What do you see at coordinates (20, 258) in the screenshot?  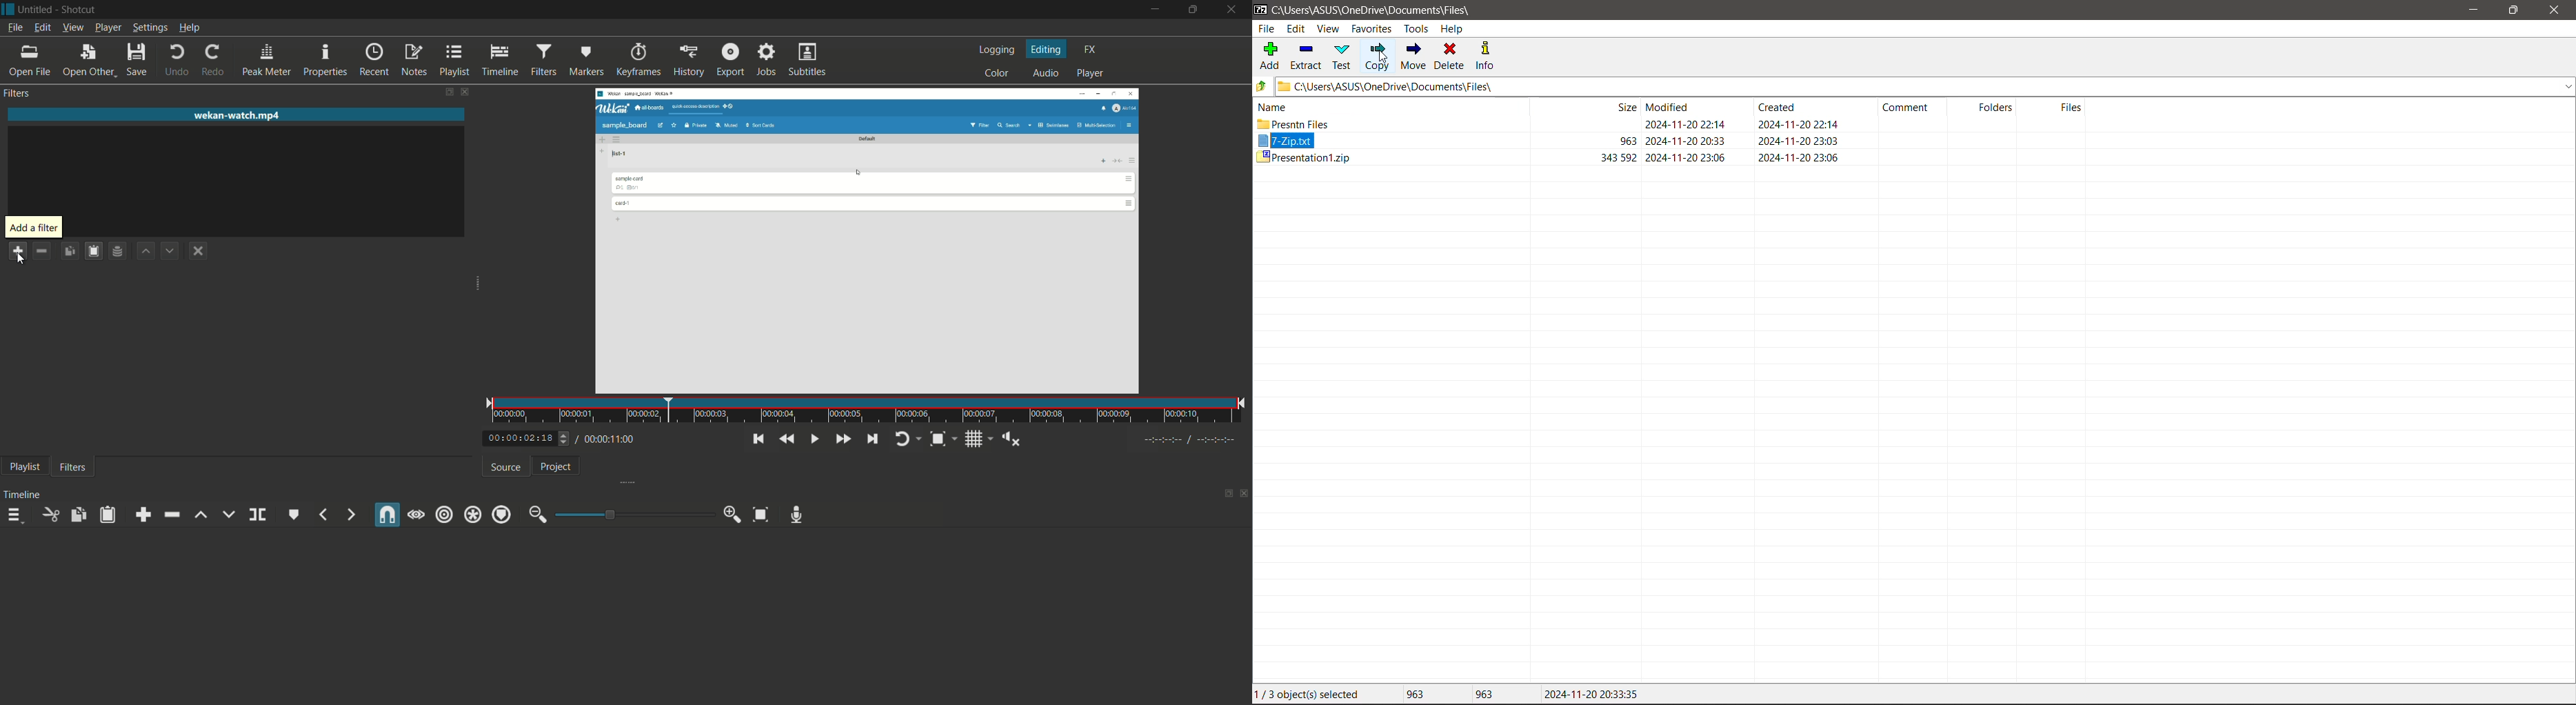 I see `cursor` at bounding box center [20, 258].